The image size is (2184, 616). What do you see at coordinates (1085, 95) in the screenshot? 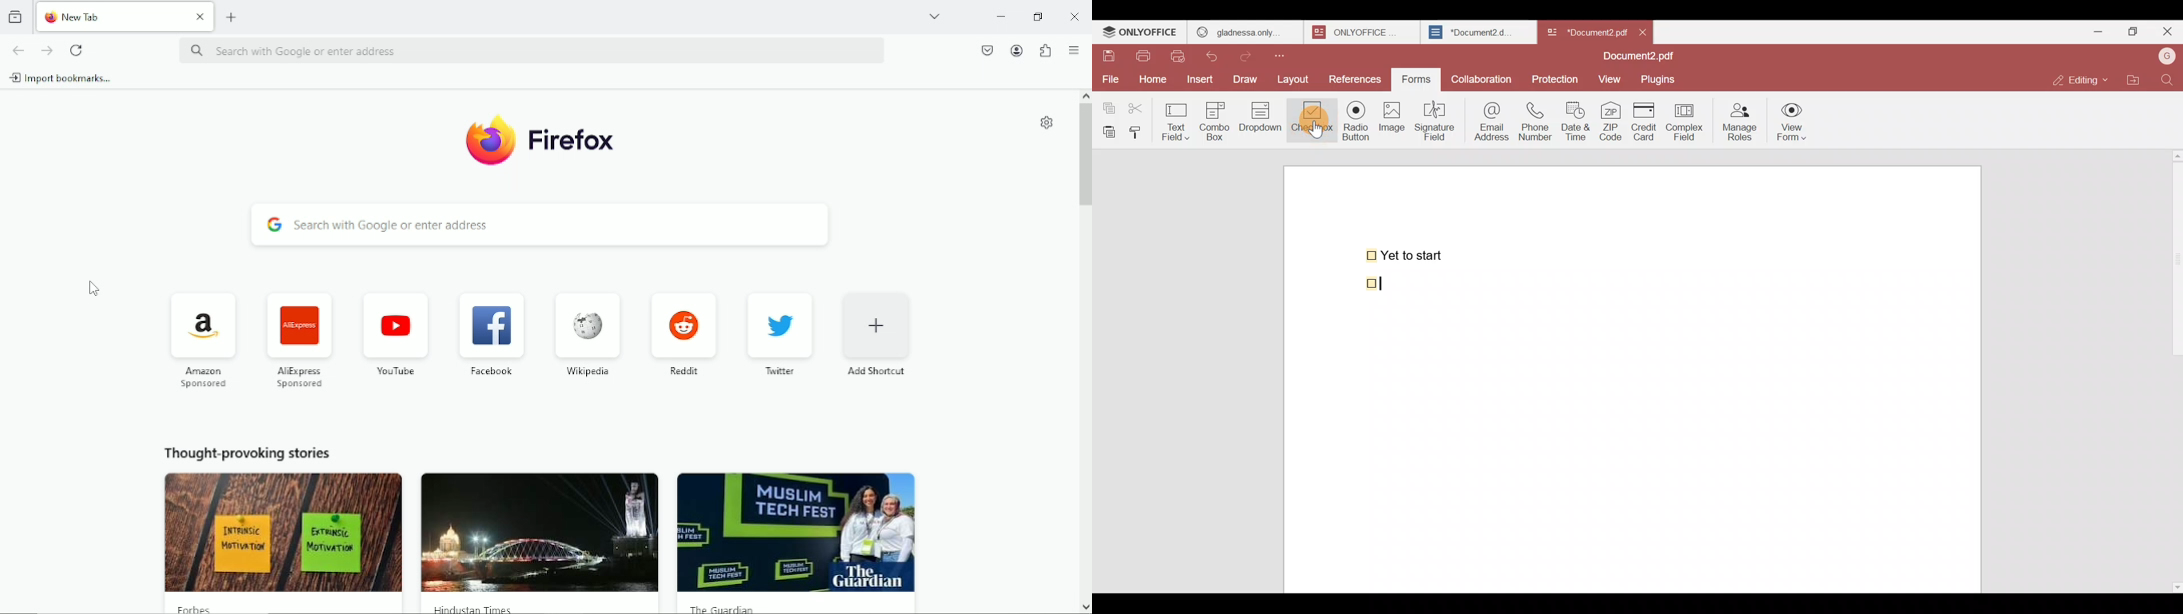
I see `scroll up` at bounding box center [1085, 95].